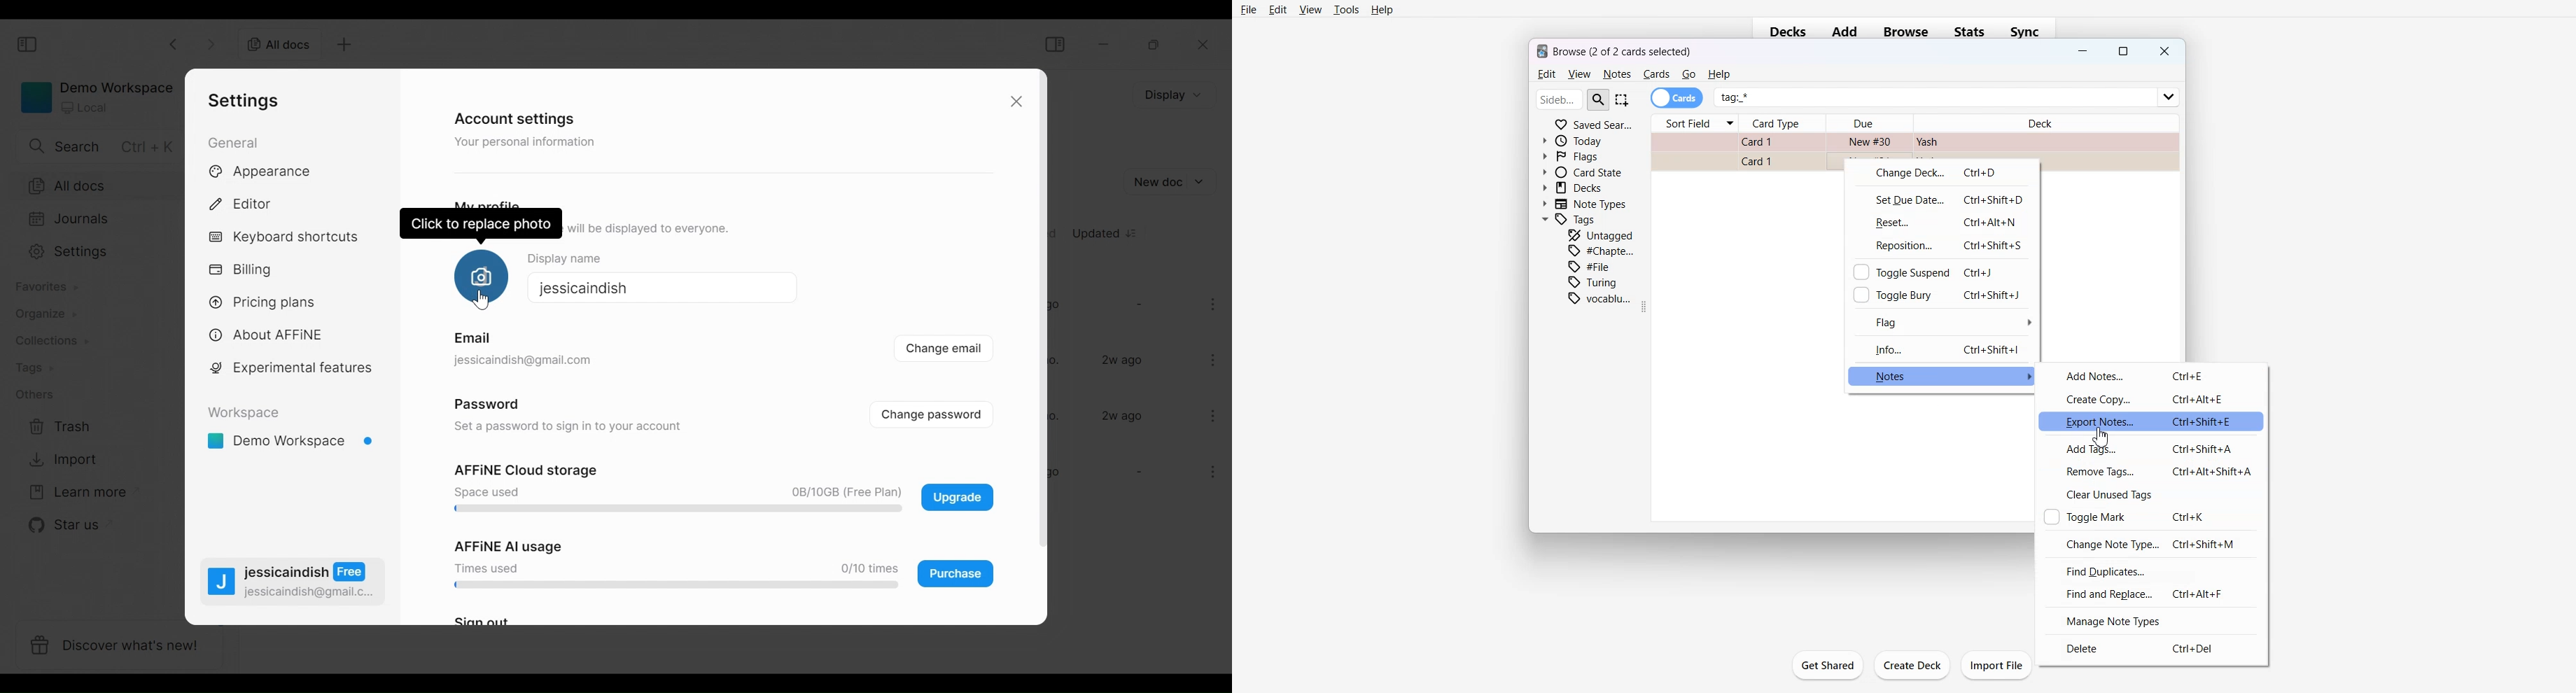  I want to click on Export Notes, so click(2153, 421).